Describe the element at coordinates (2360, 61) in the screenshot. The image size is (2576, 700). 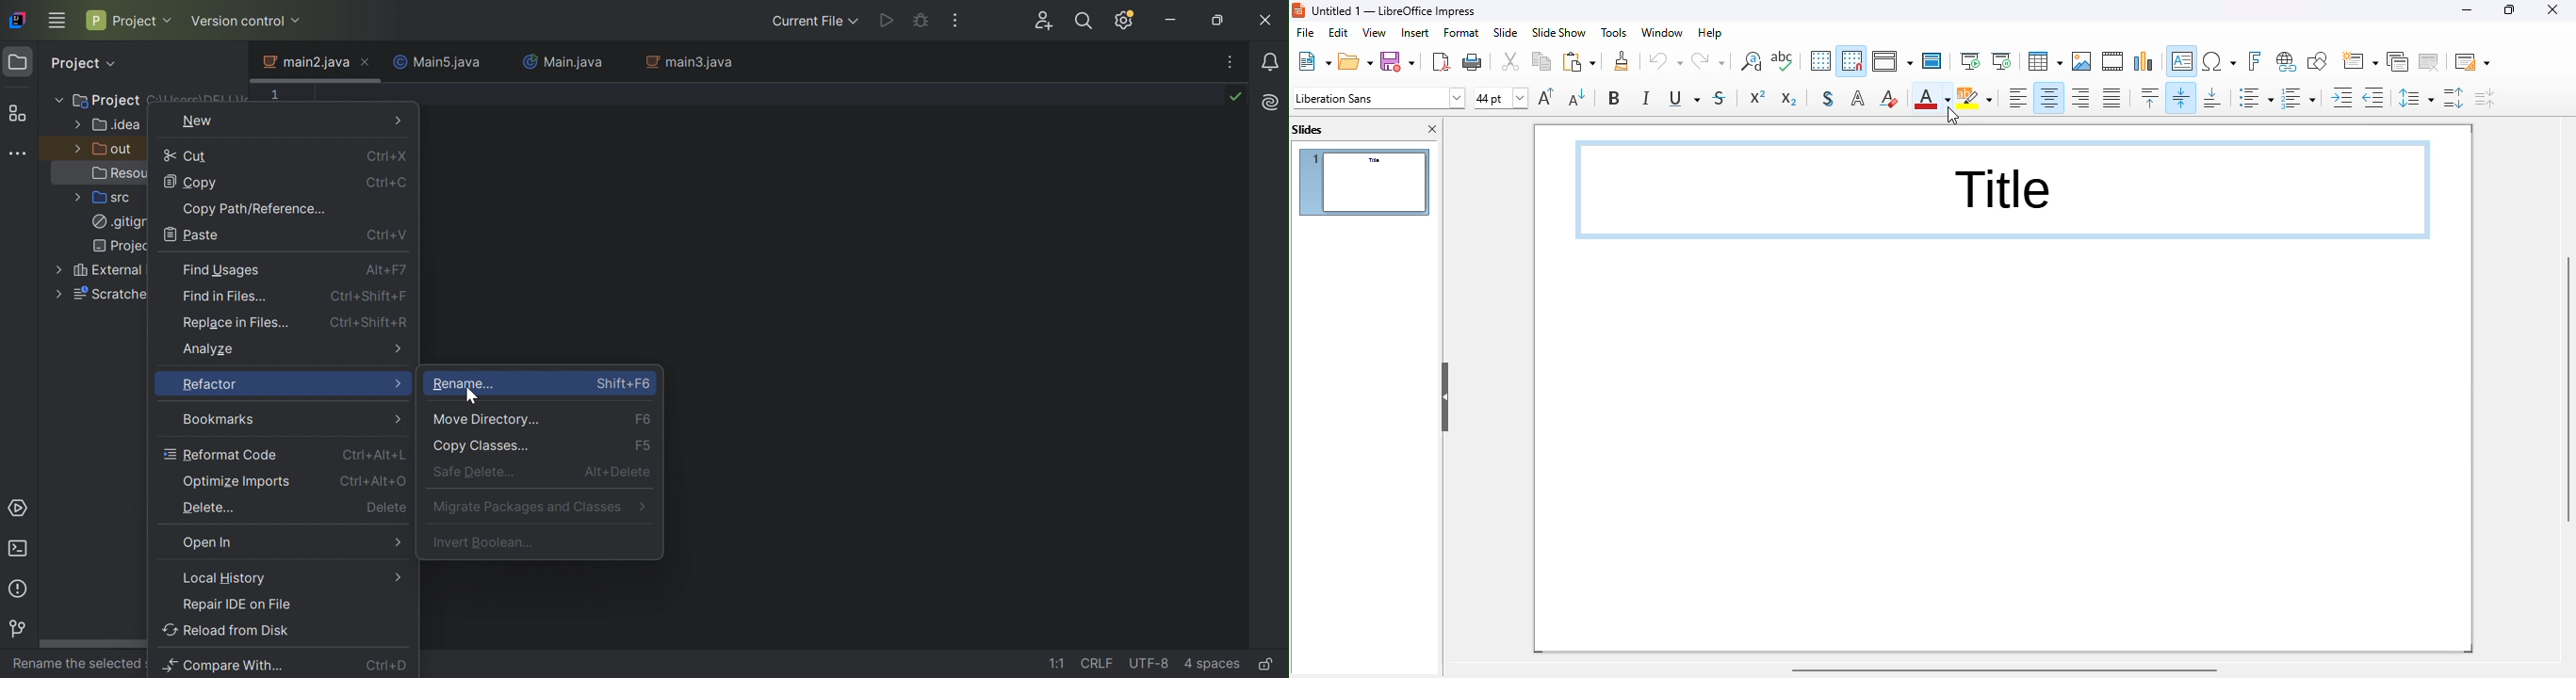
I see `new slide` at that location.